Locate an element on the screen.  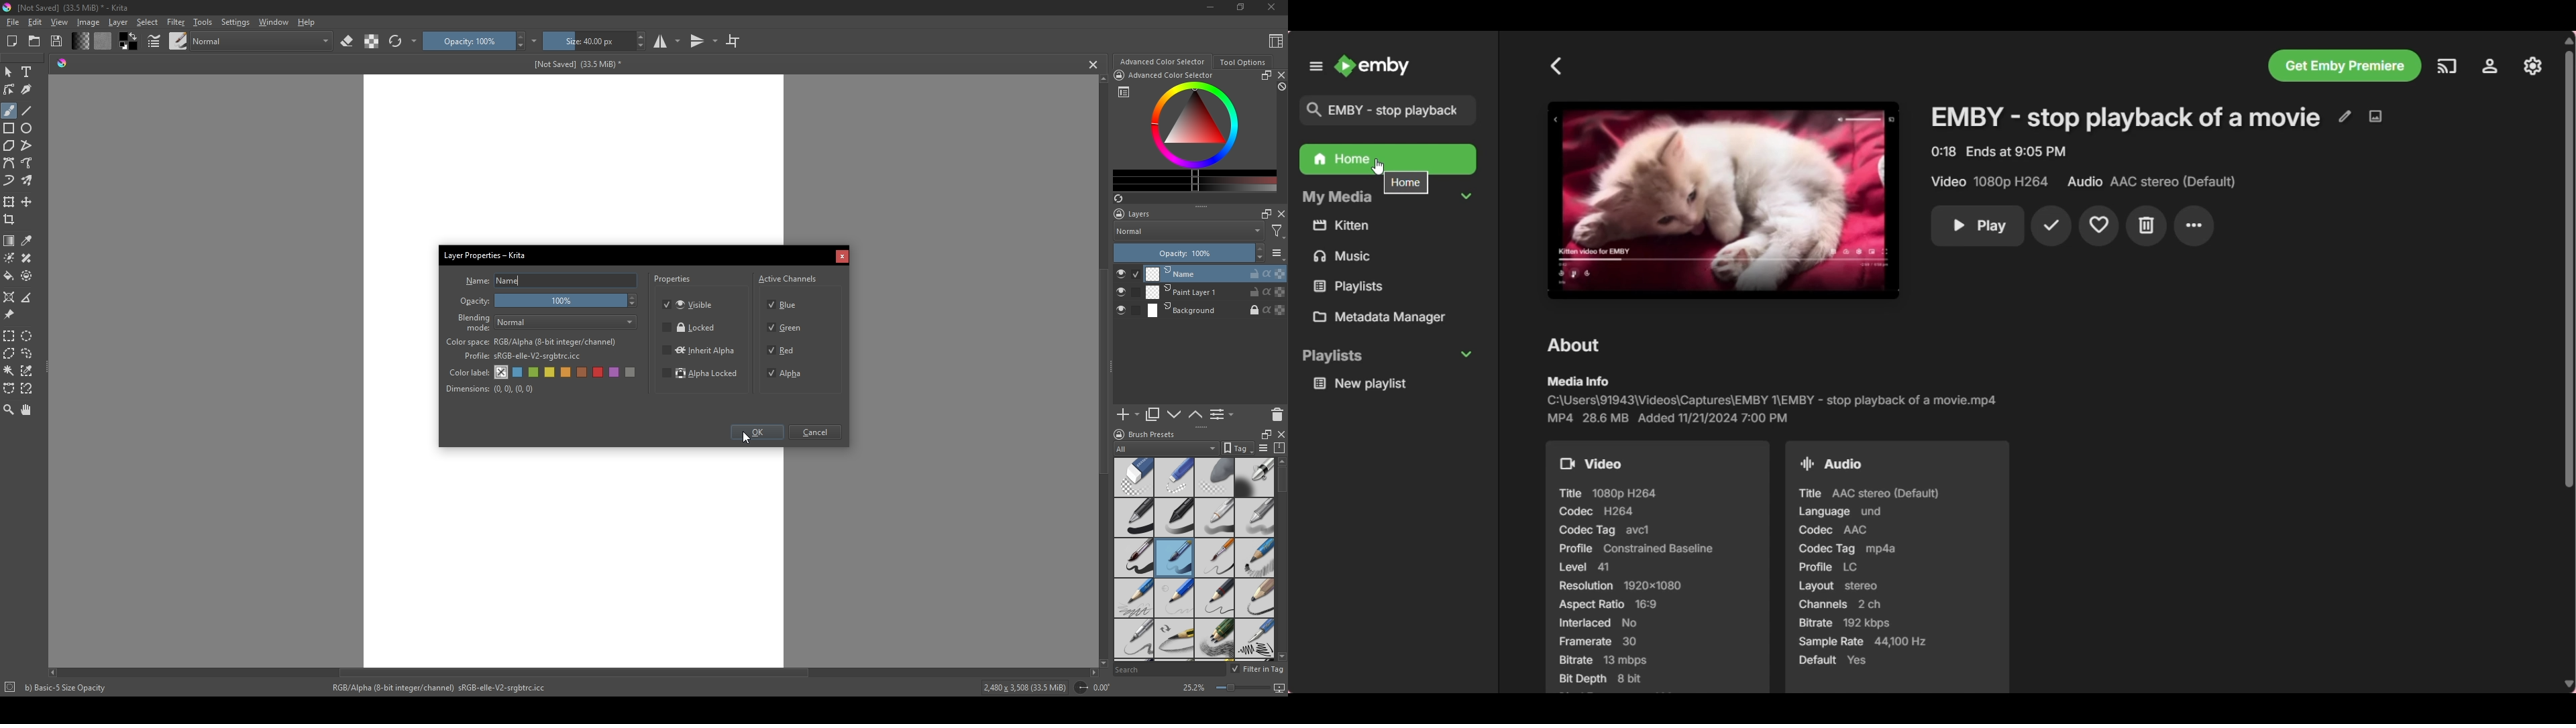
bezier curve is located at coordinates (9, 389).